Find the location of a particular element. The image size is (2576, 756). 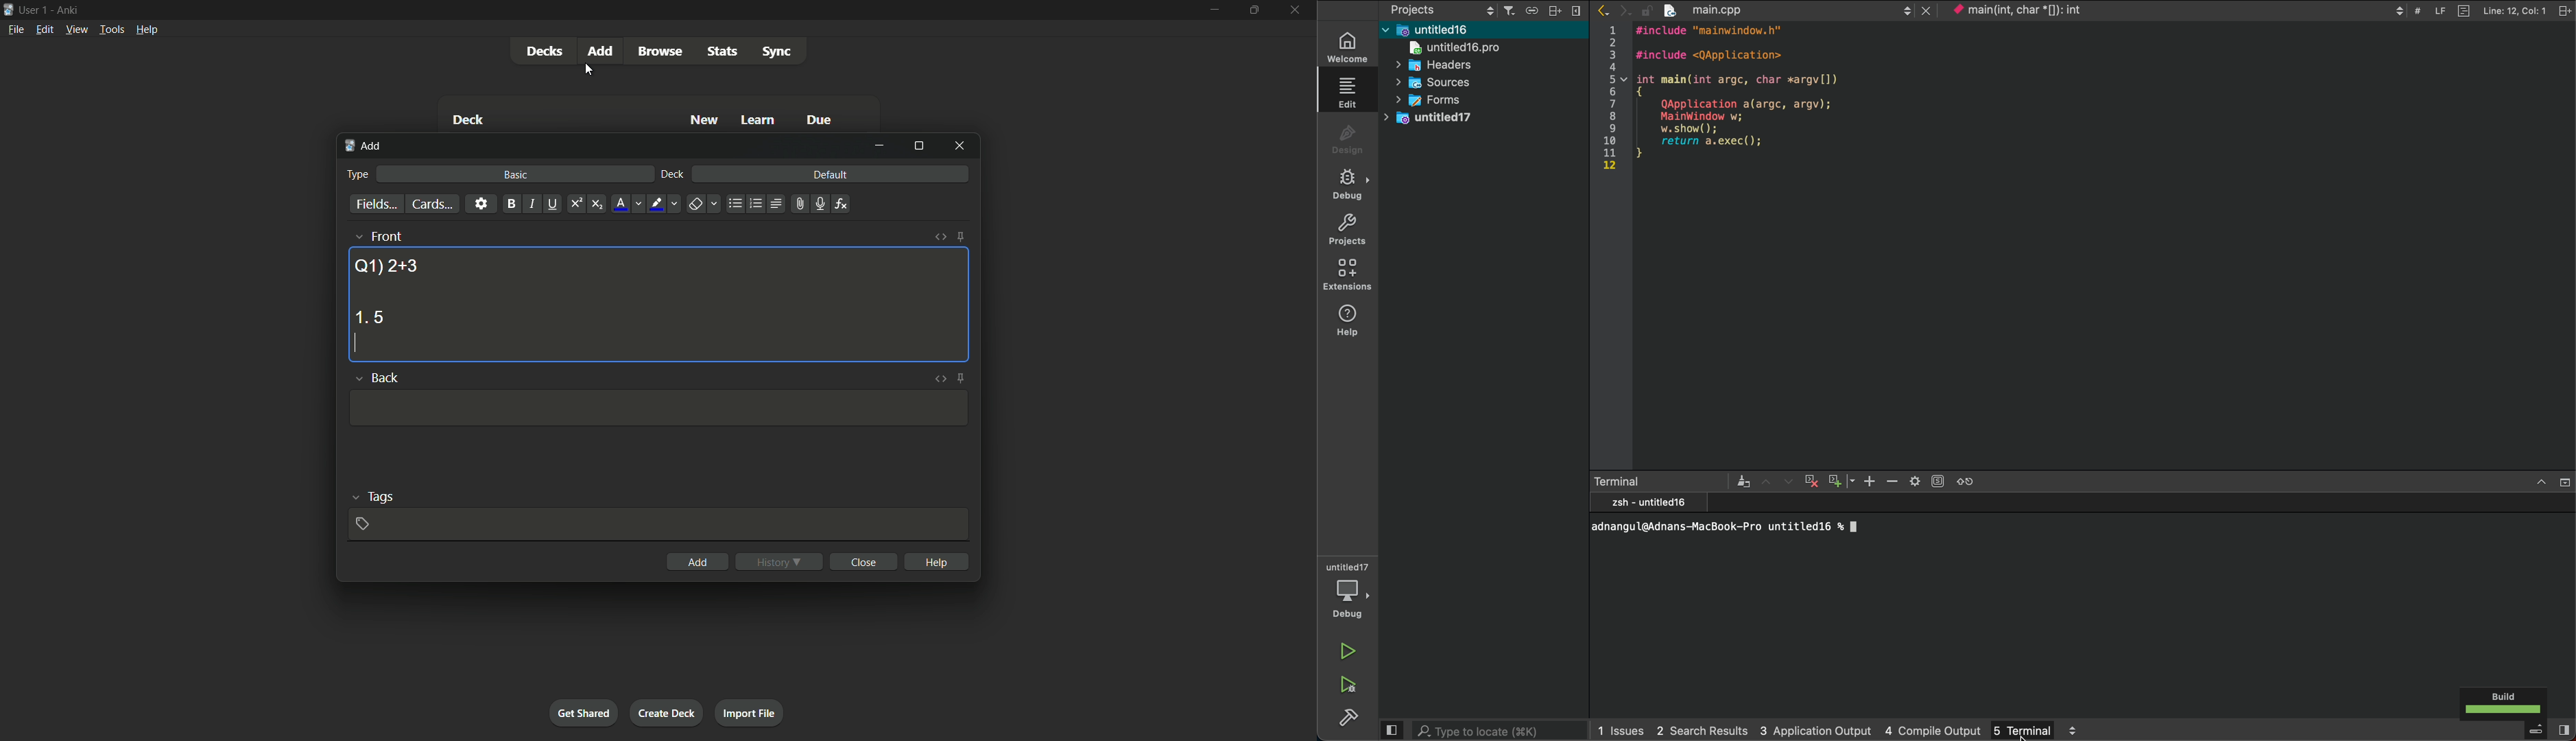

link is located at coordinates (1535, 10).